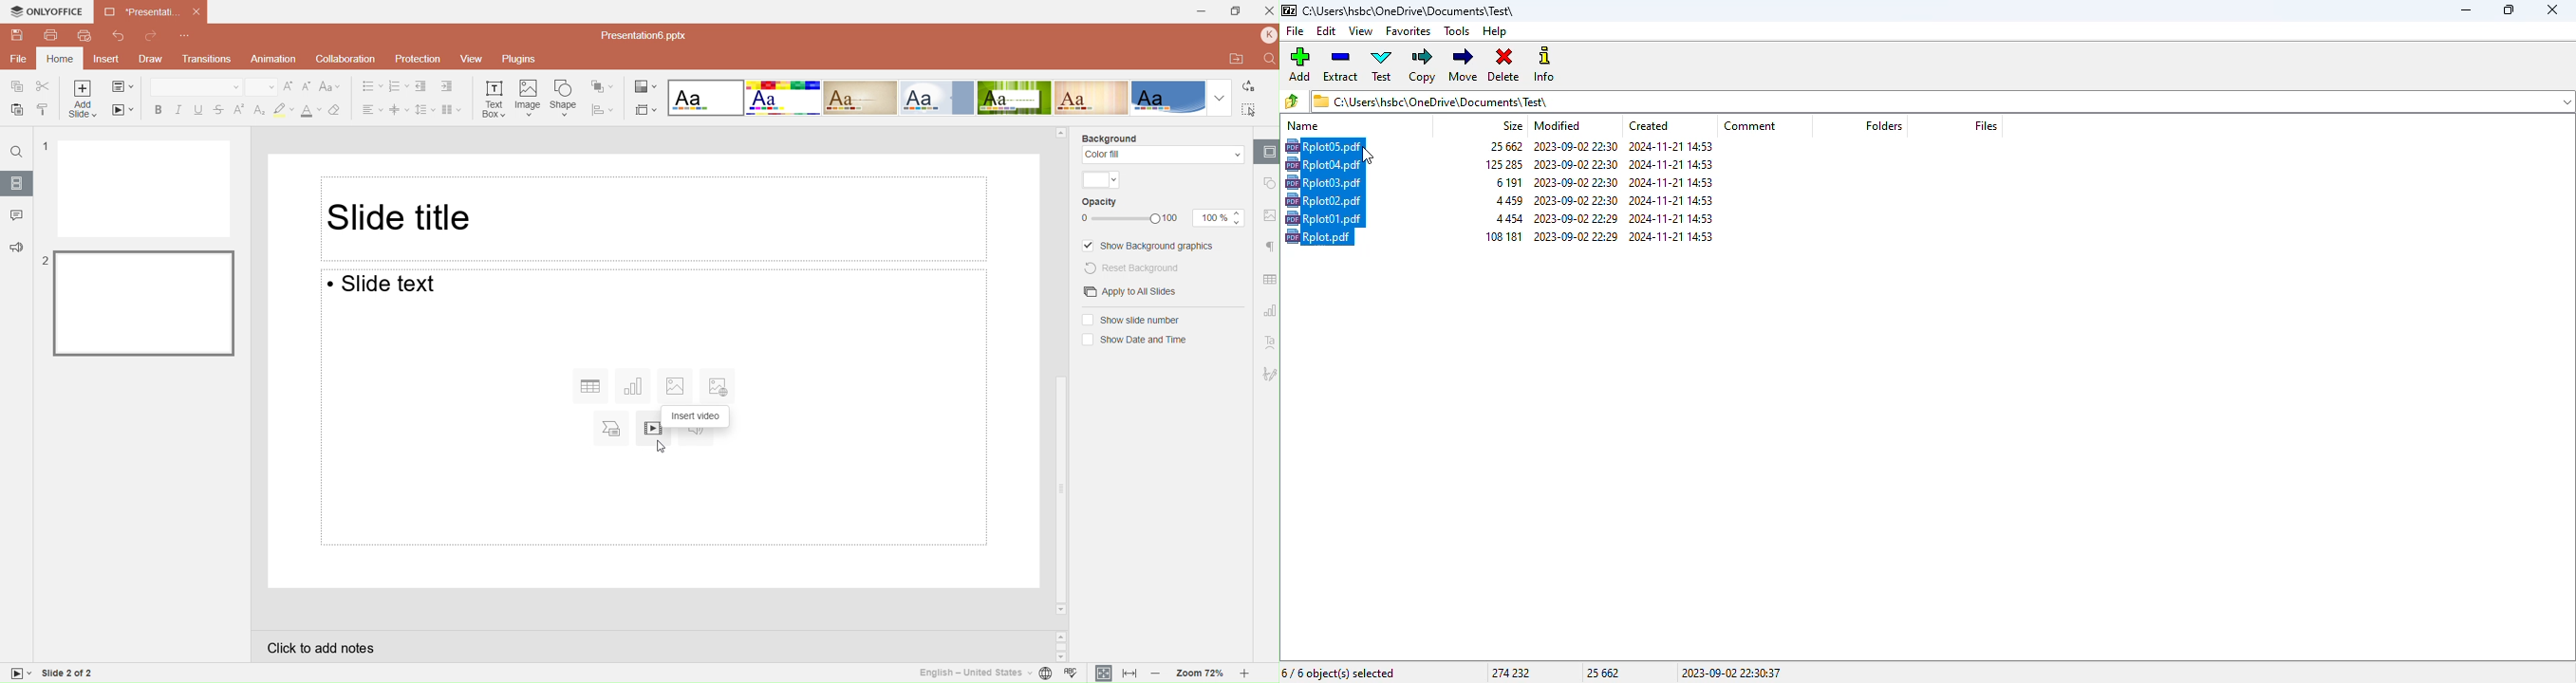 This screenshot has height=700, width=2576. What do you see at coordinates (157, 108) in the screenshot?
I see `Bold` at bounding box center [157, 108].